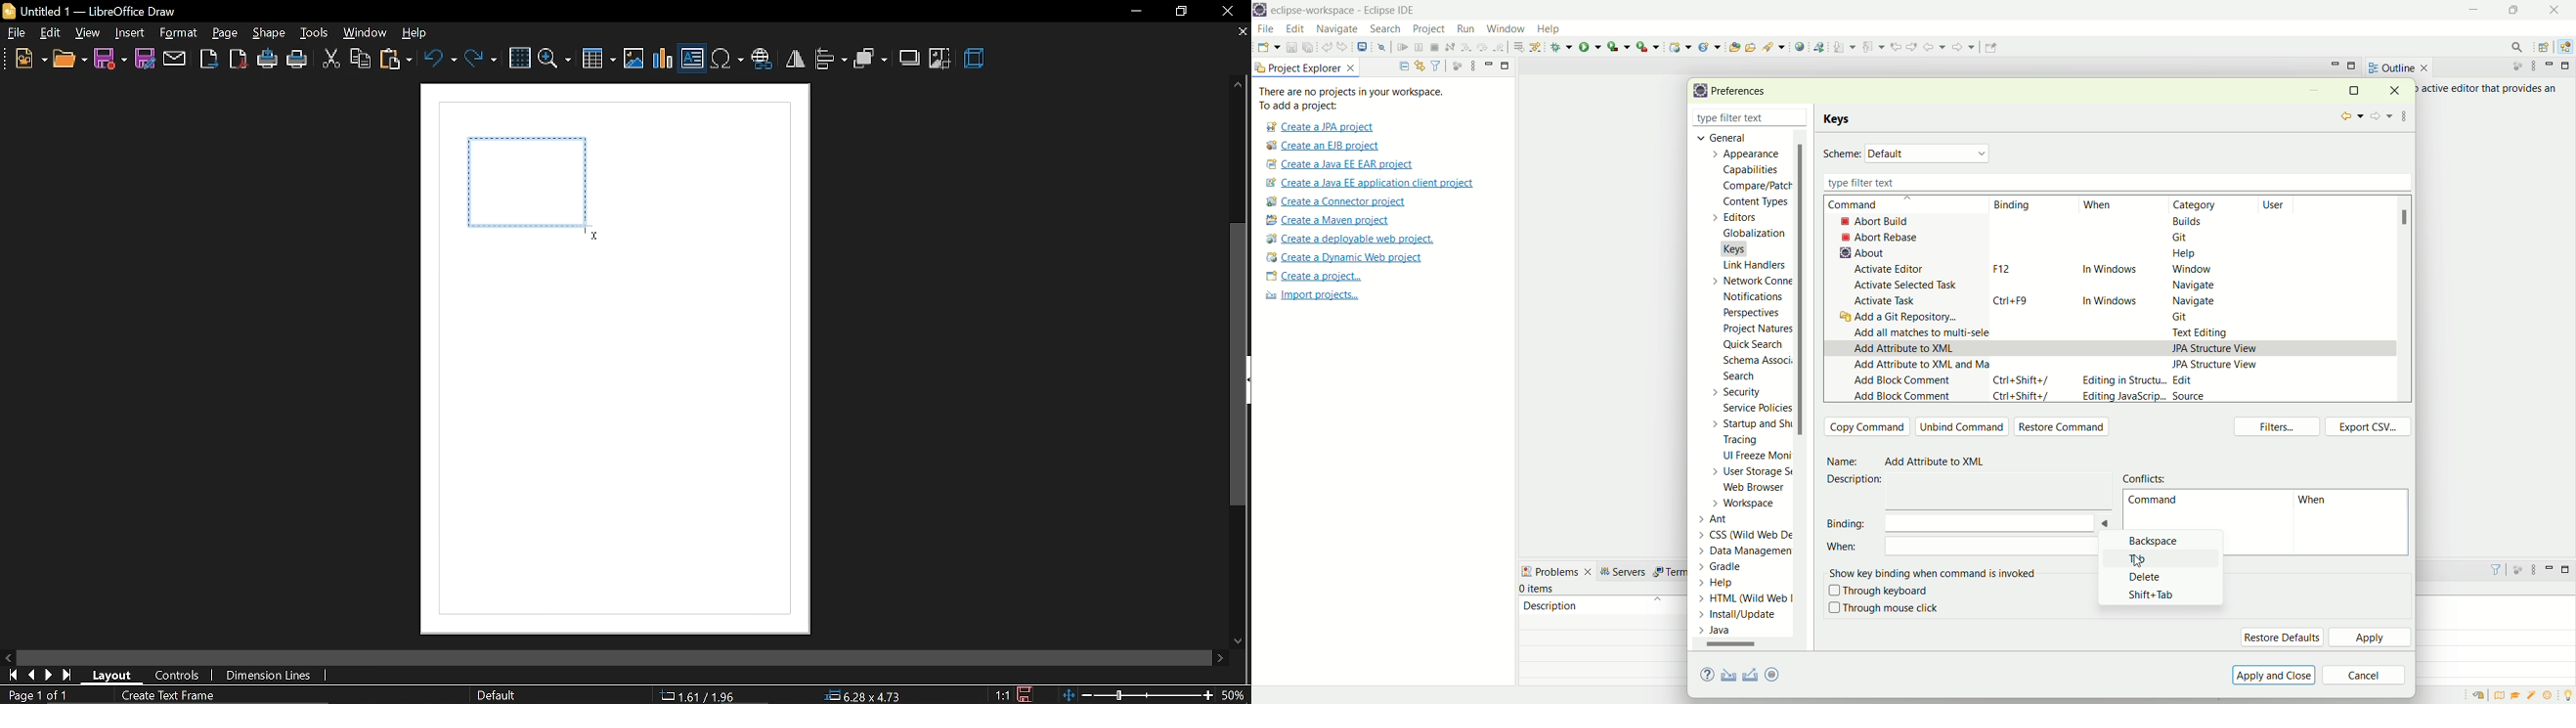 The image size is (2576, 728). Describe the element at coordinates (397, 62) in the screenshot. I see `paste` at that location.